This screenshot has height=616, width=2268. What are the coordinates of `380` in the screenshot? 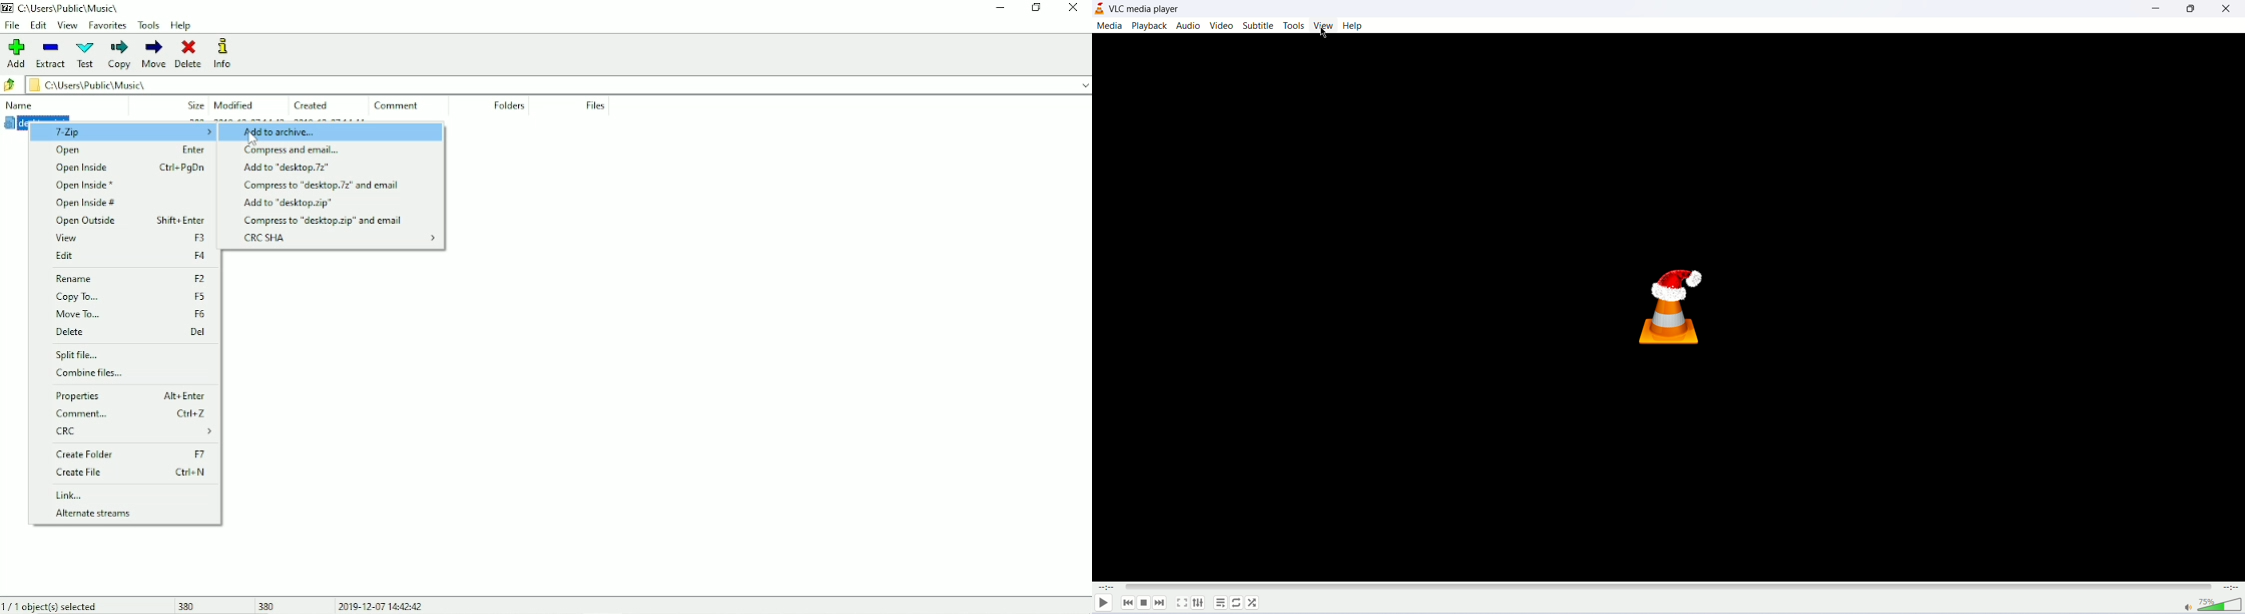 It's located at (184, 606).